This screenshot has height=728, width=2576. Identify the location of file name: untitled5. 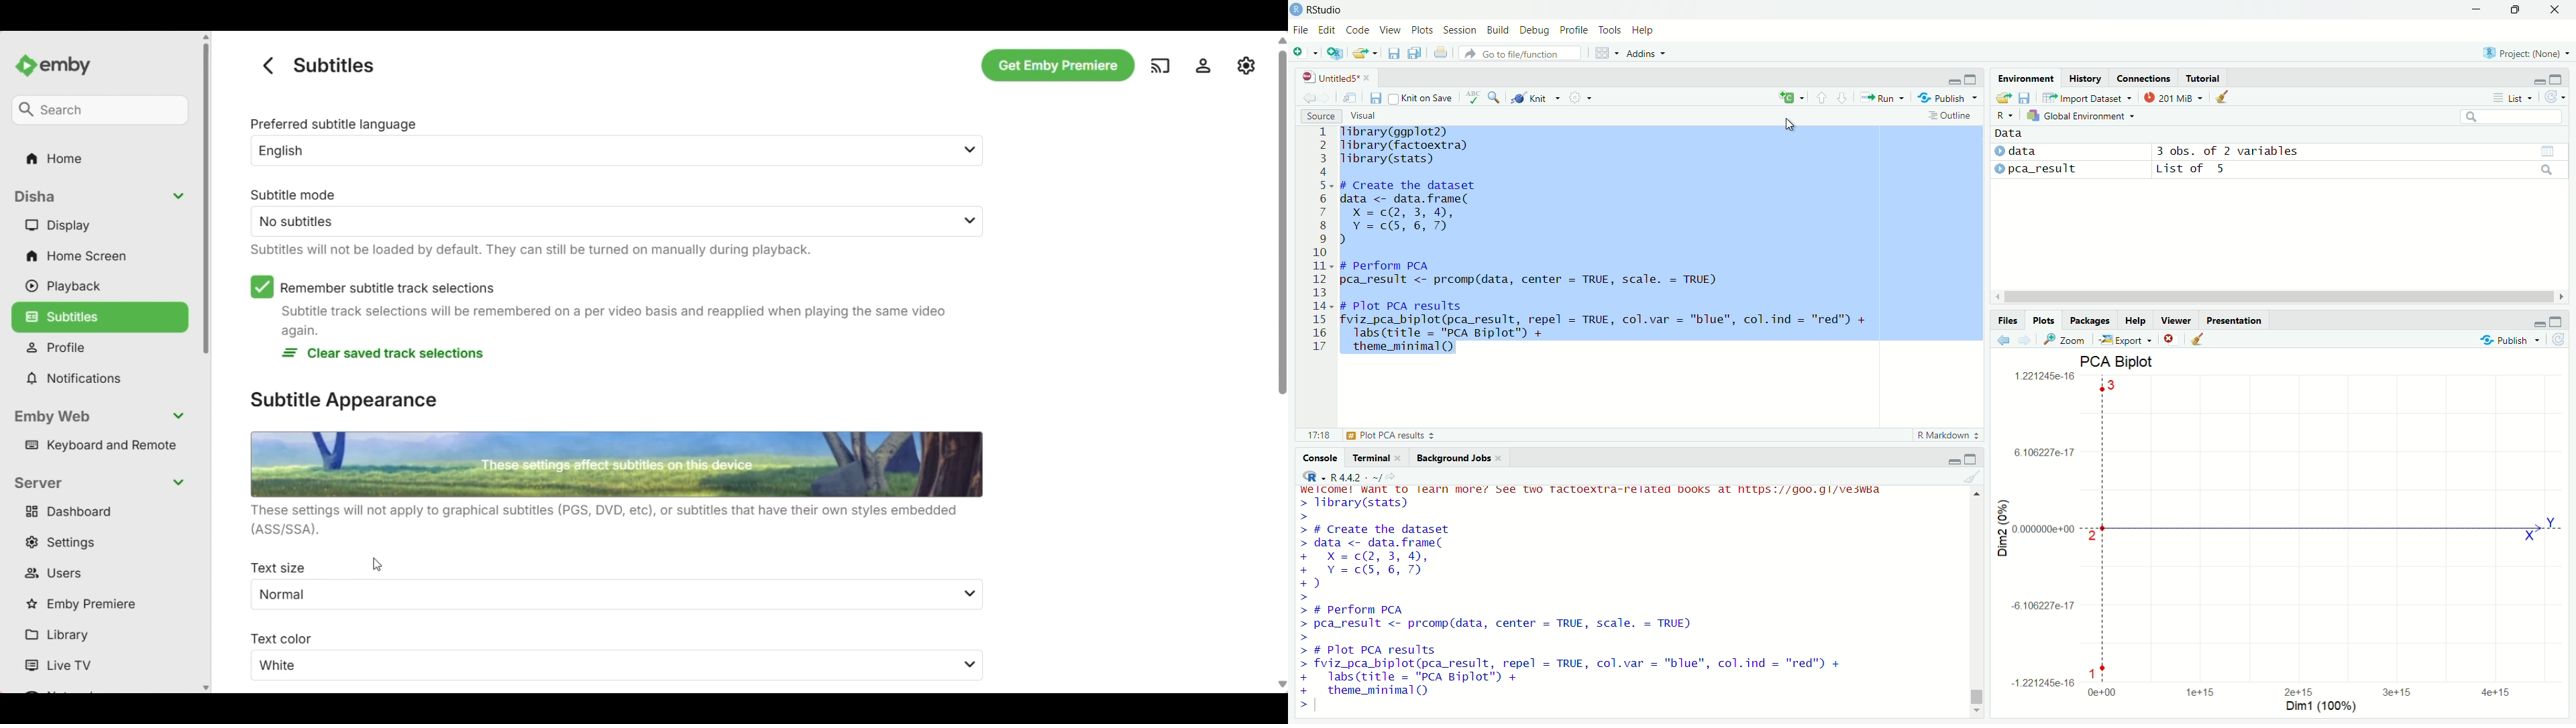
(1336, 77).